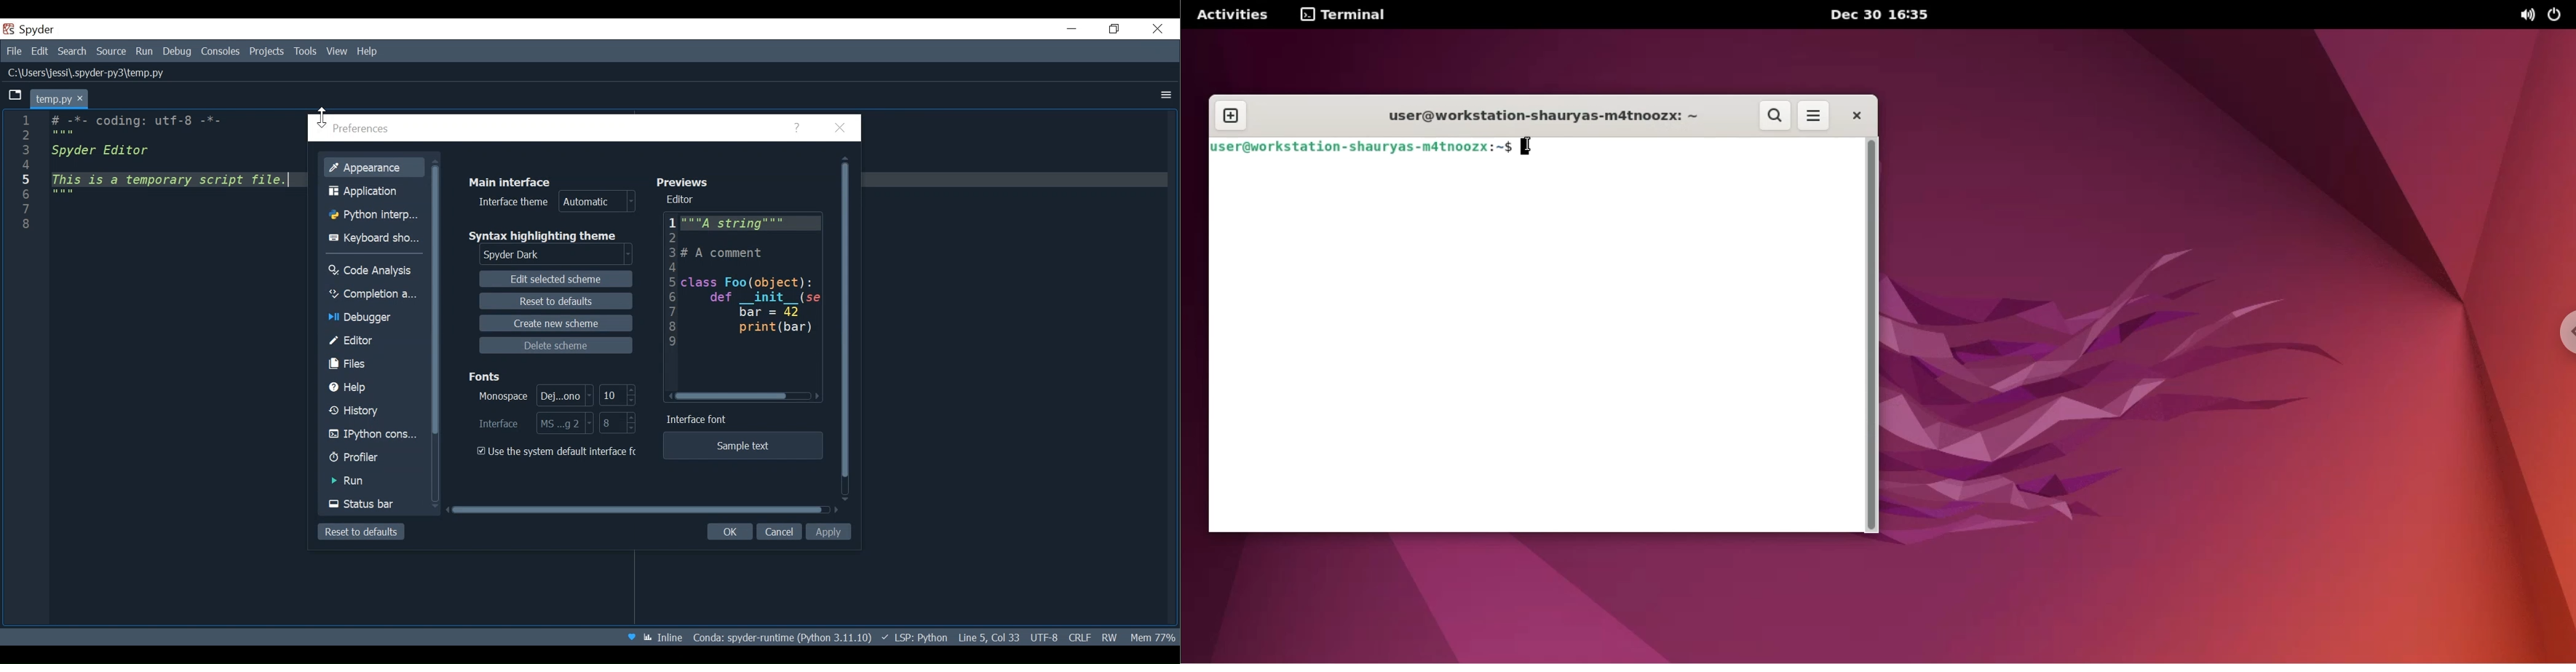  What do you see at coordinates (374, 318) in the screenshot?
I see `Debugger` at bounding box center [374, 318].